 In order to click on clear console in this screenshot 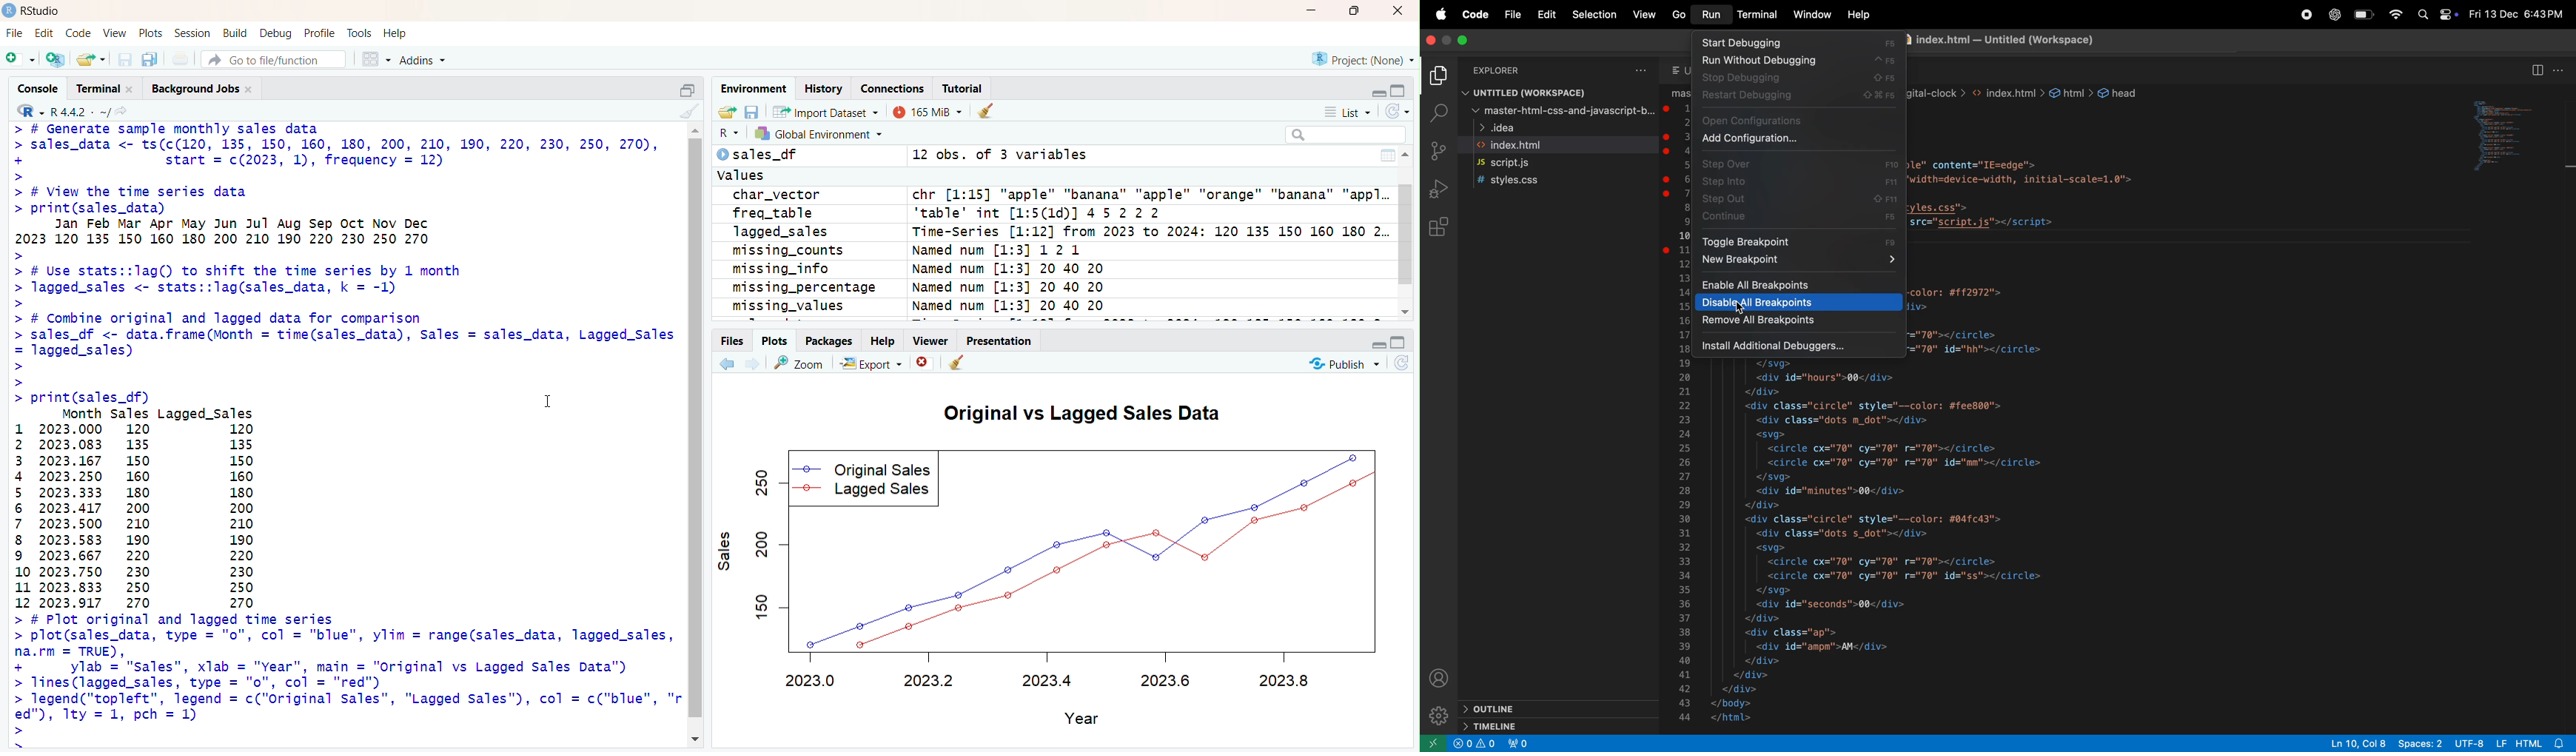, I will do `click(690, 111)`.